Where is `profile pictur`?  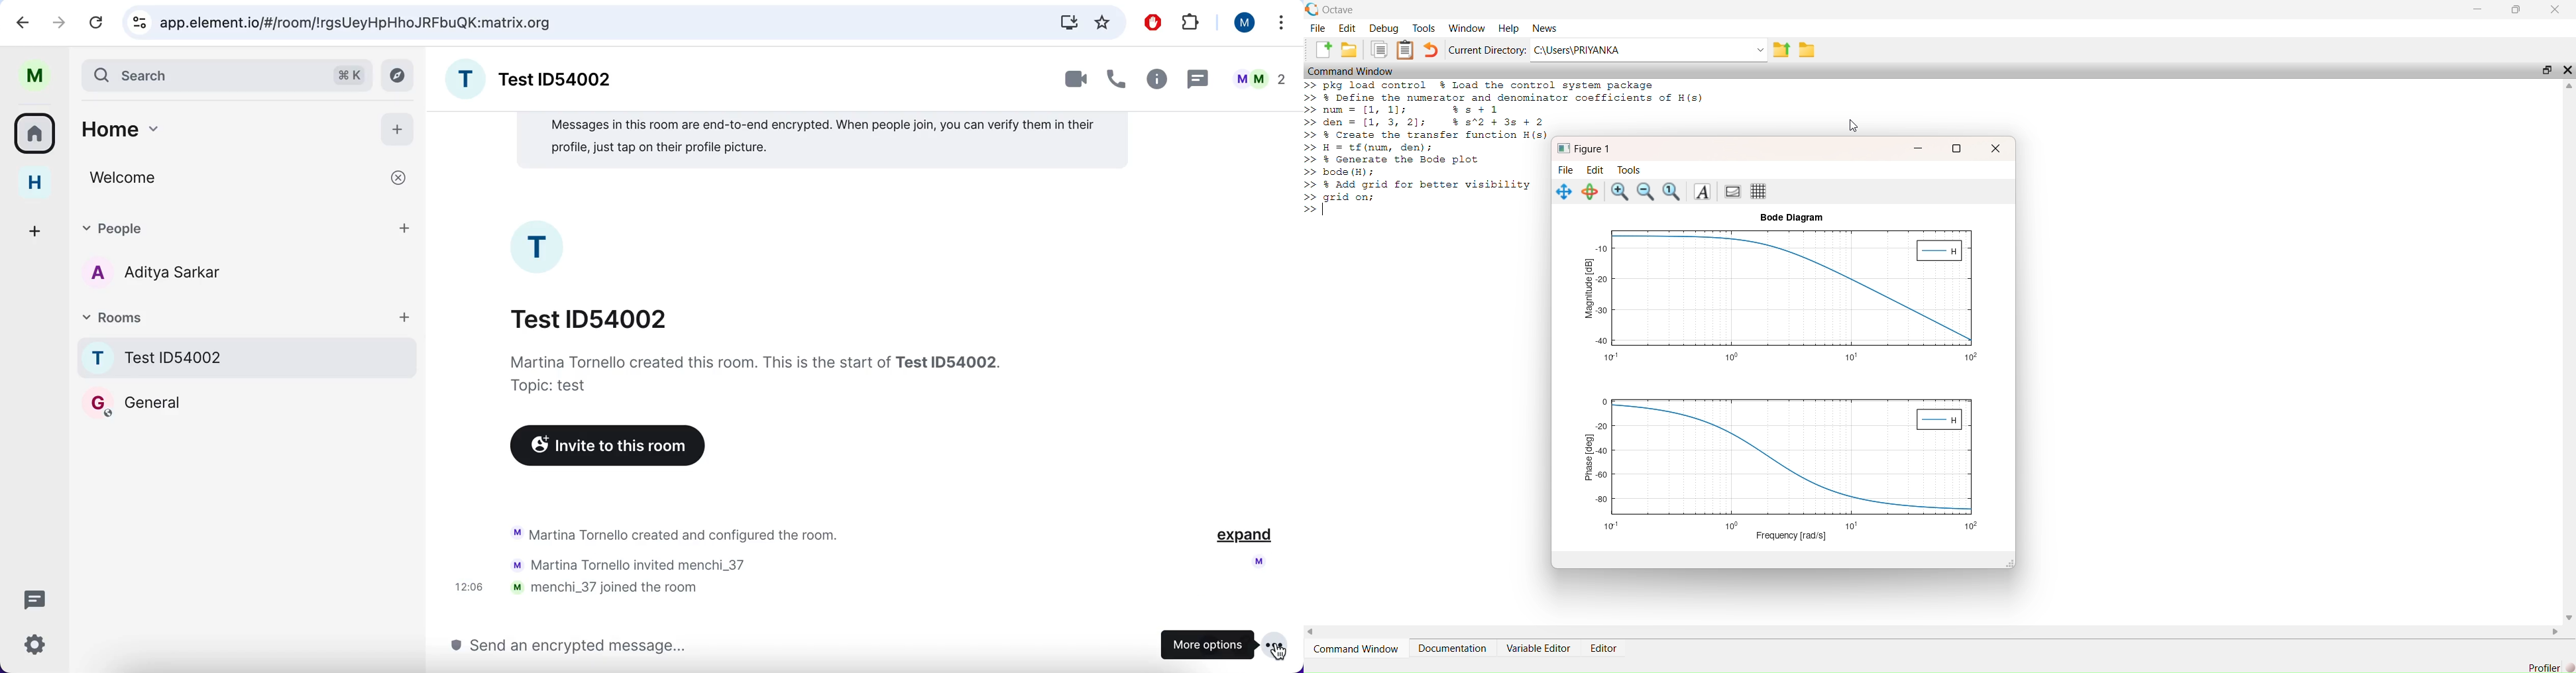 profile pictur is located at coordinates (1257, 560).